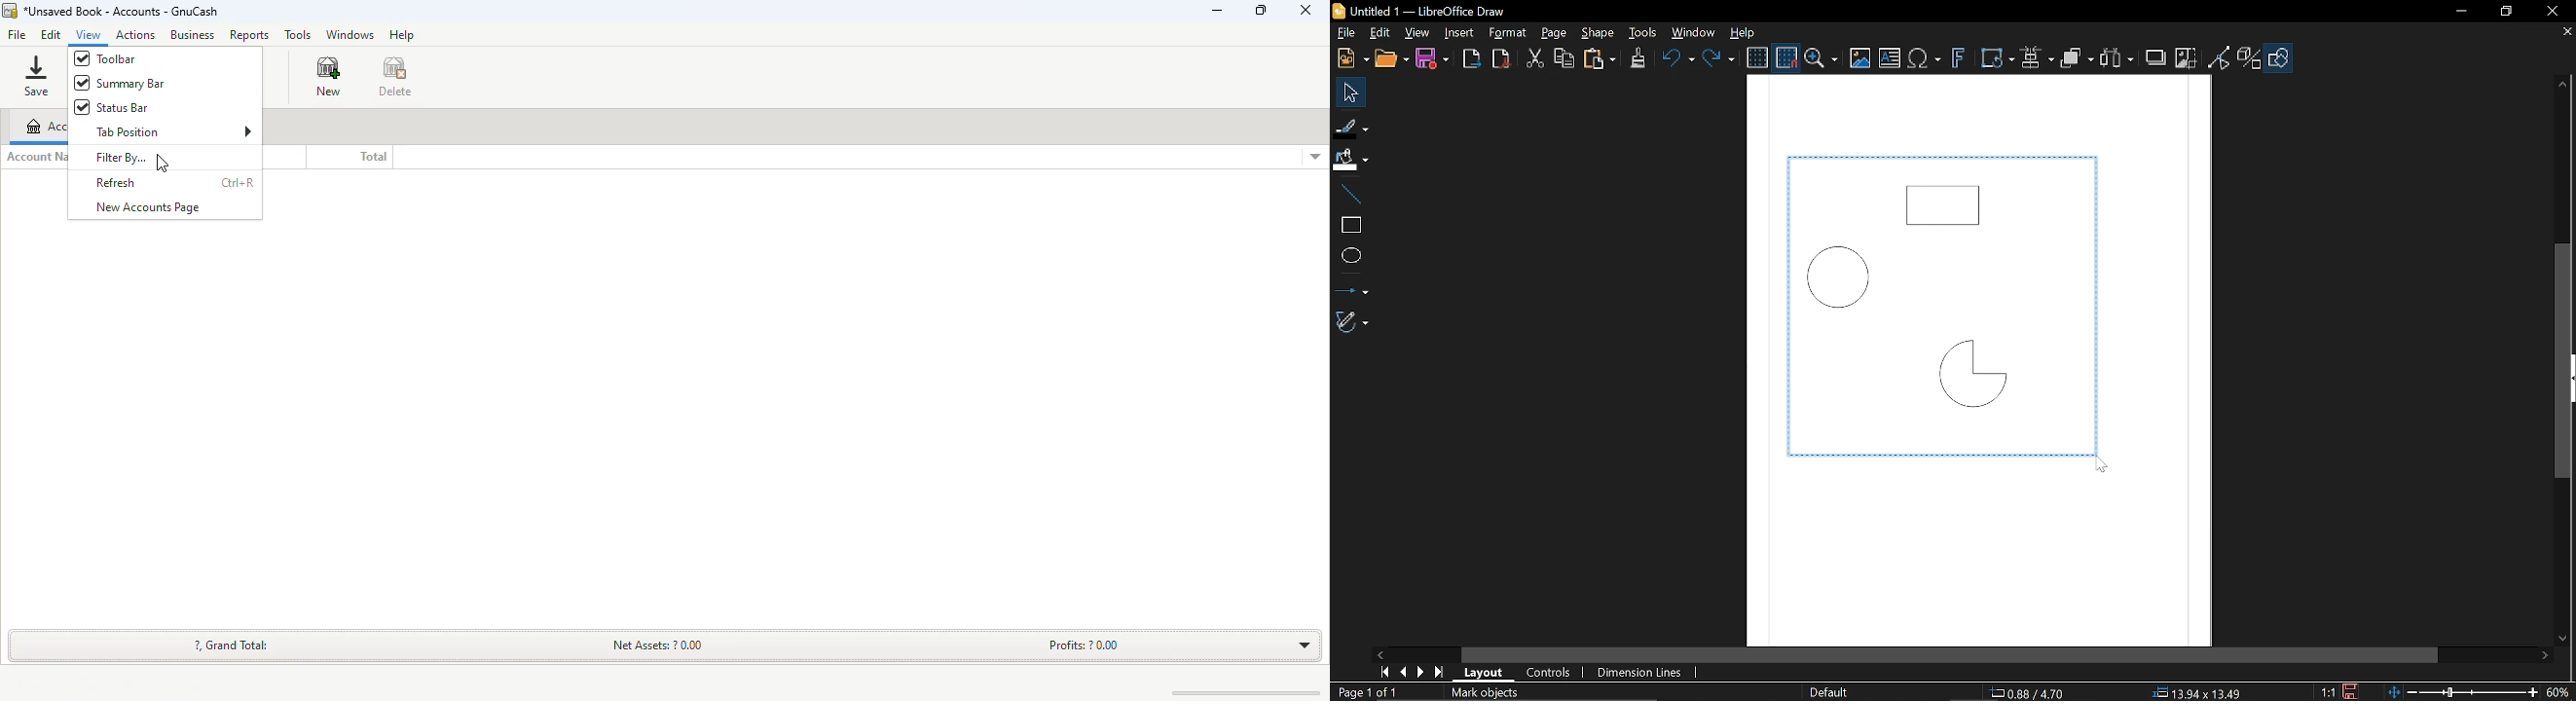 The width and height of the screenshot is (2576, 728). I want to click on edit, so click(51, 34).